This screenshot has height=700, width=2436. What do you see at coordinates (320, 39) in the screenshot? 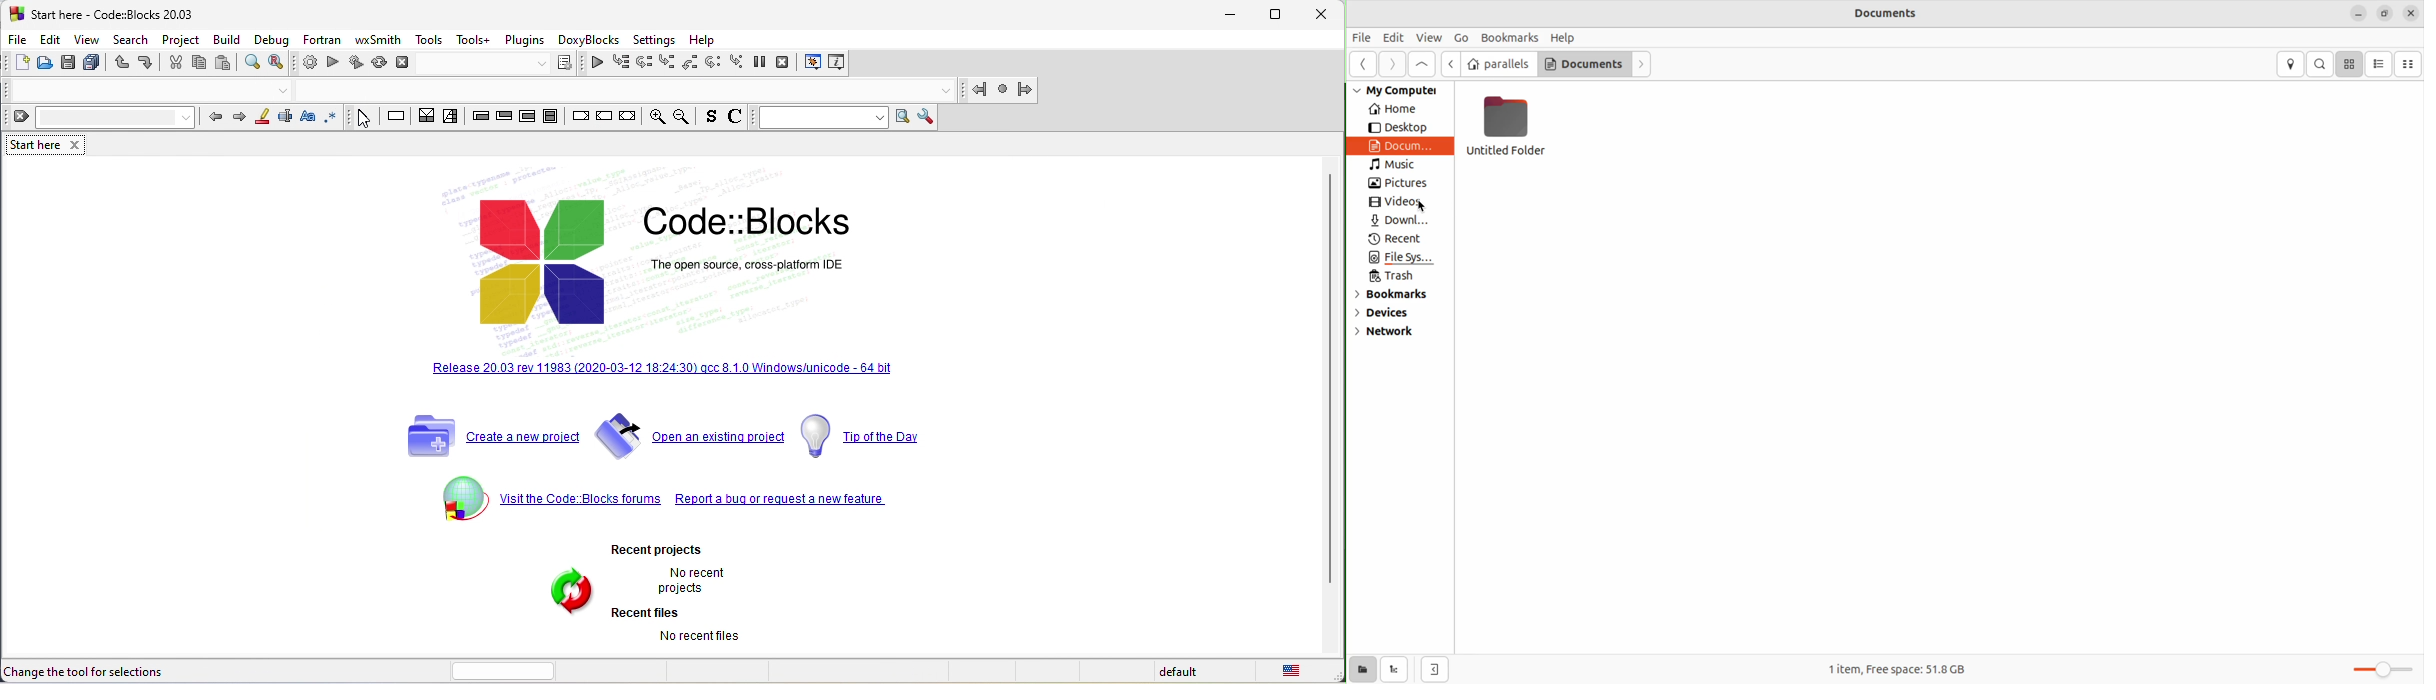
I see `fortran` at bounding box center [320, 39].